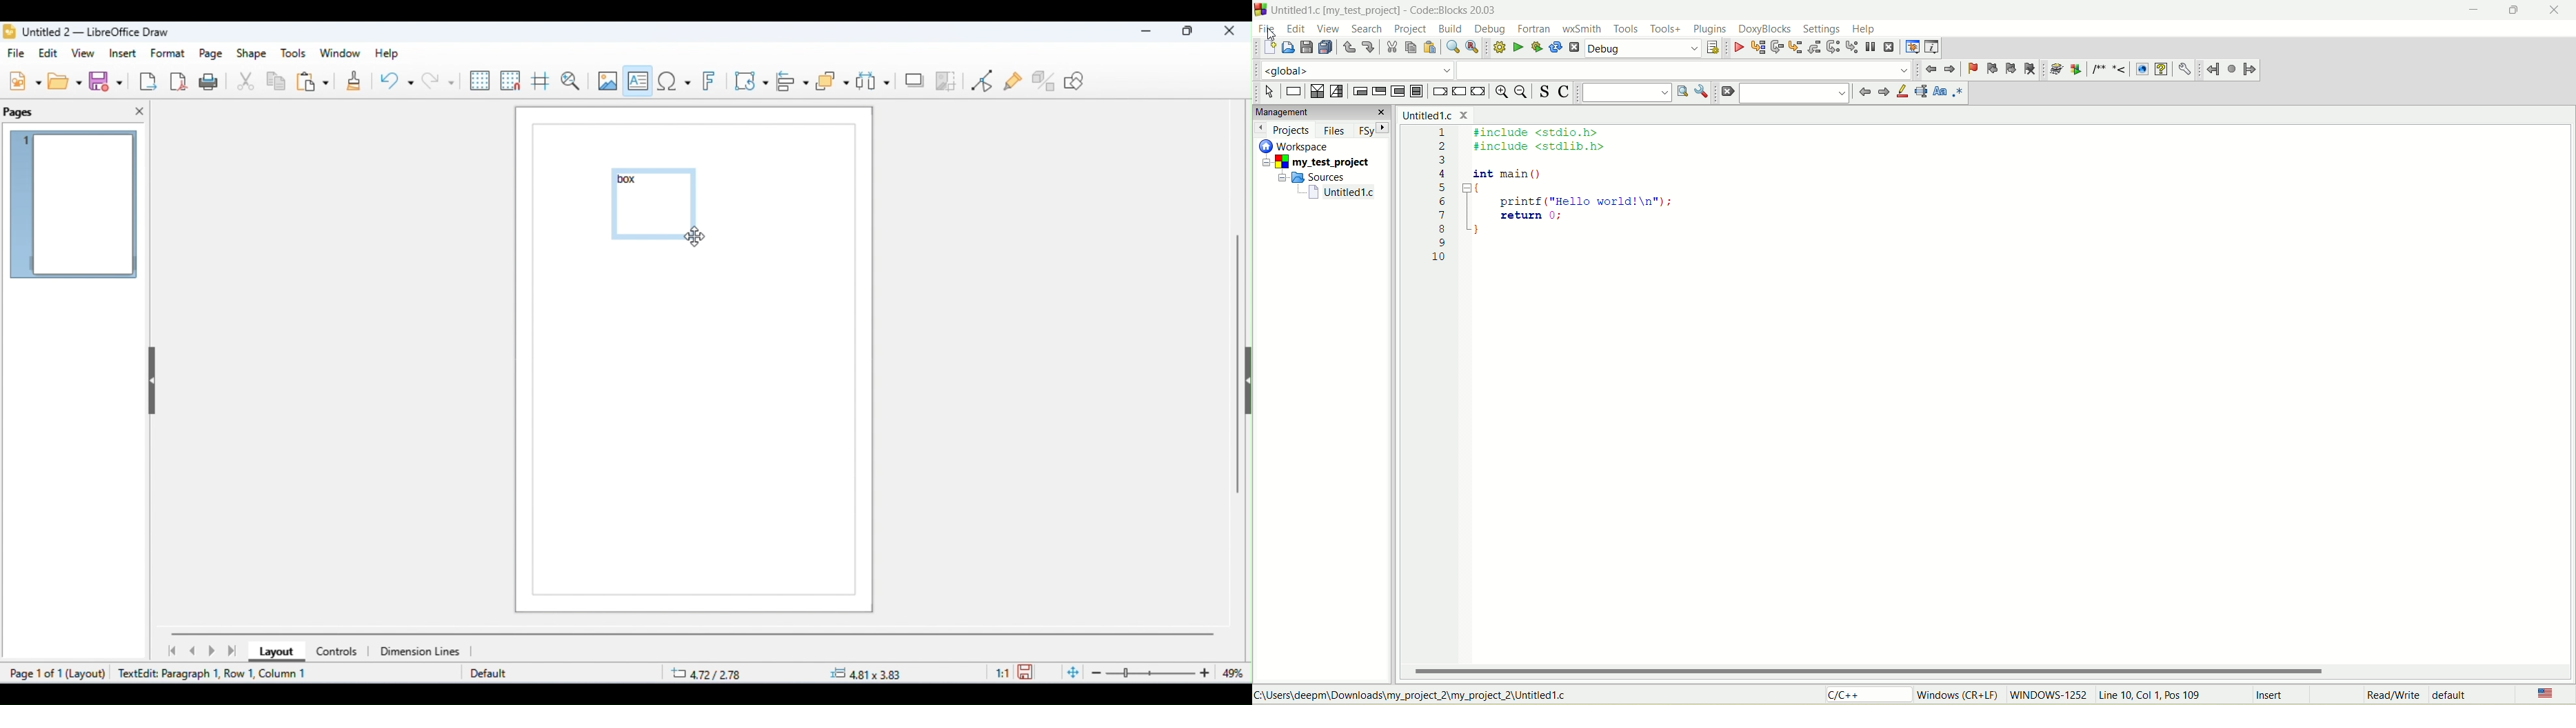 This screenshot has width=2576, height=728. I want to click on first page, so click(171, 651).